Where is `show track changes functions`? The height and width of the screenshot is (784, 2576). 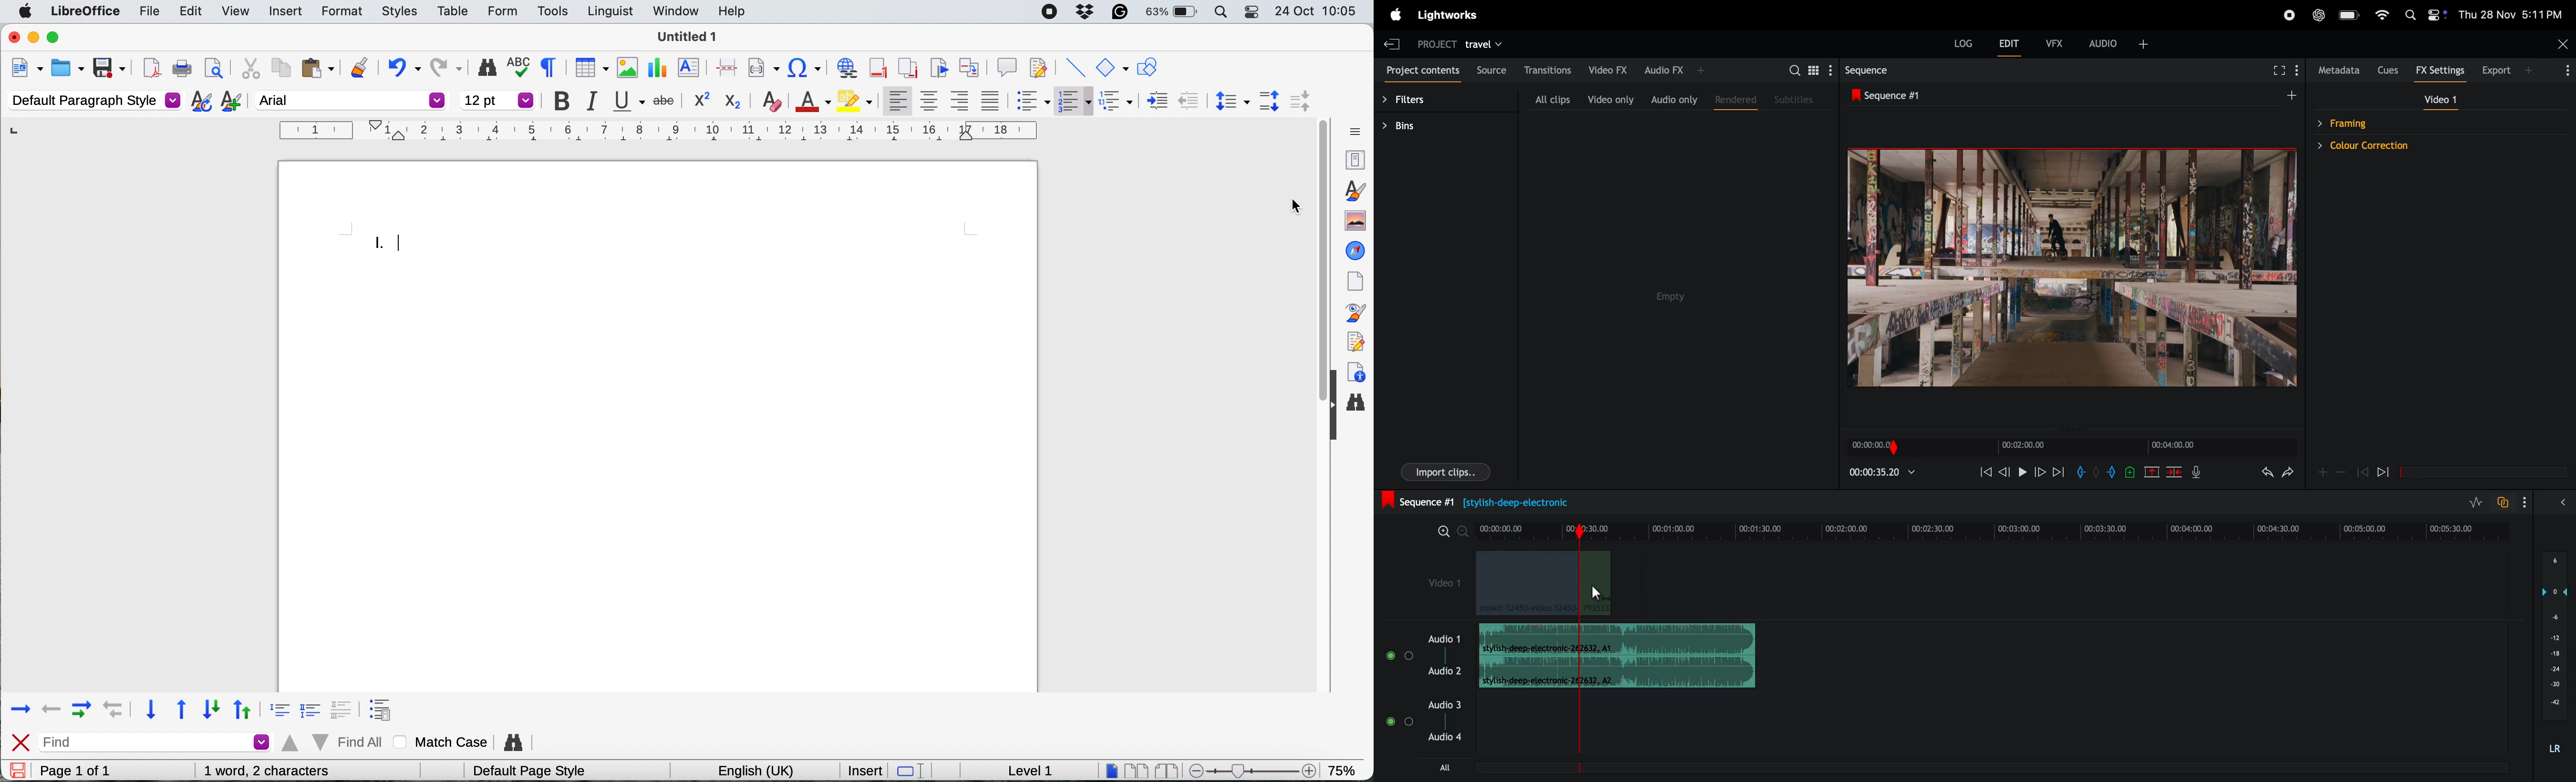 show track changes functions is located at coordinates (1040, 66).